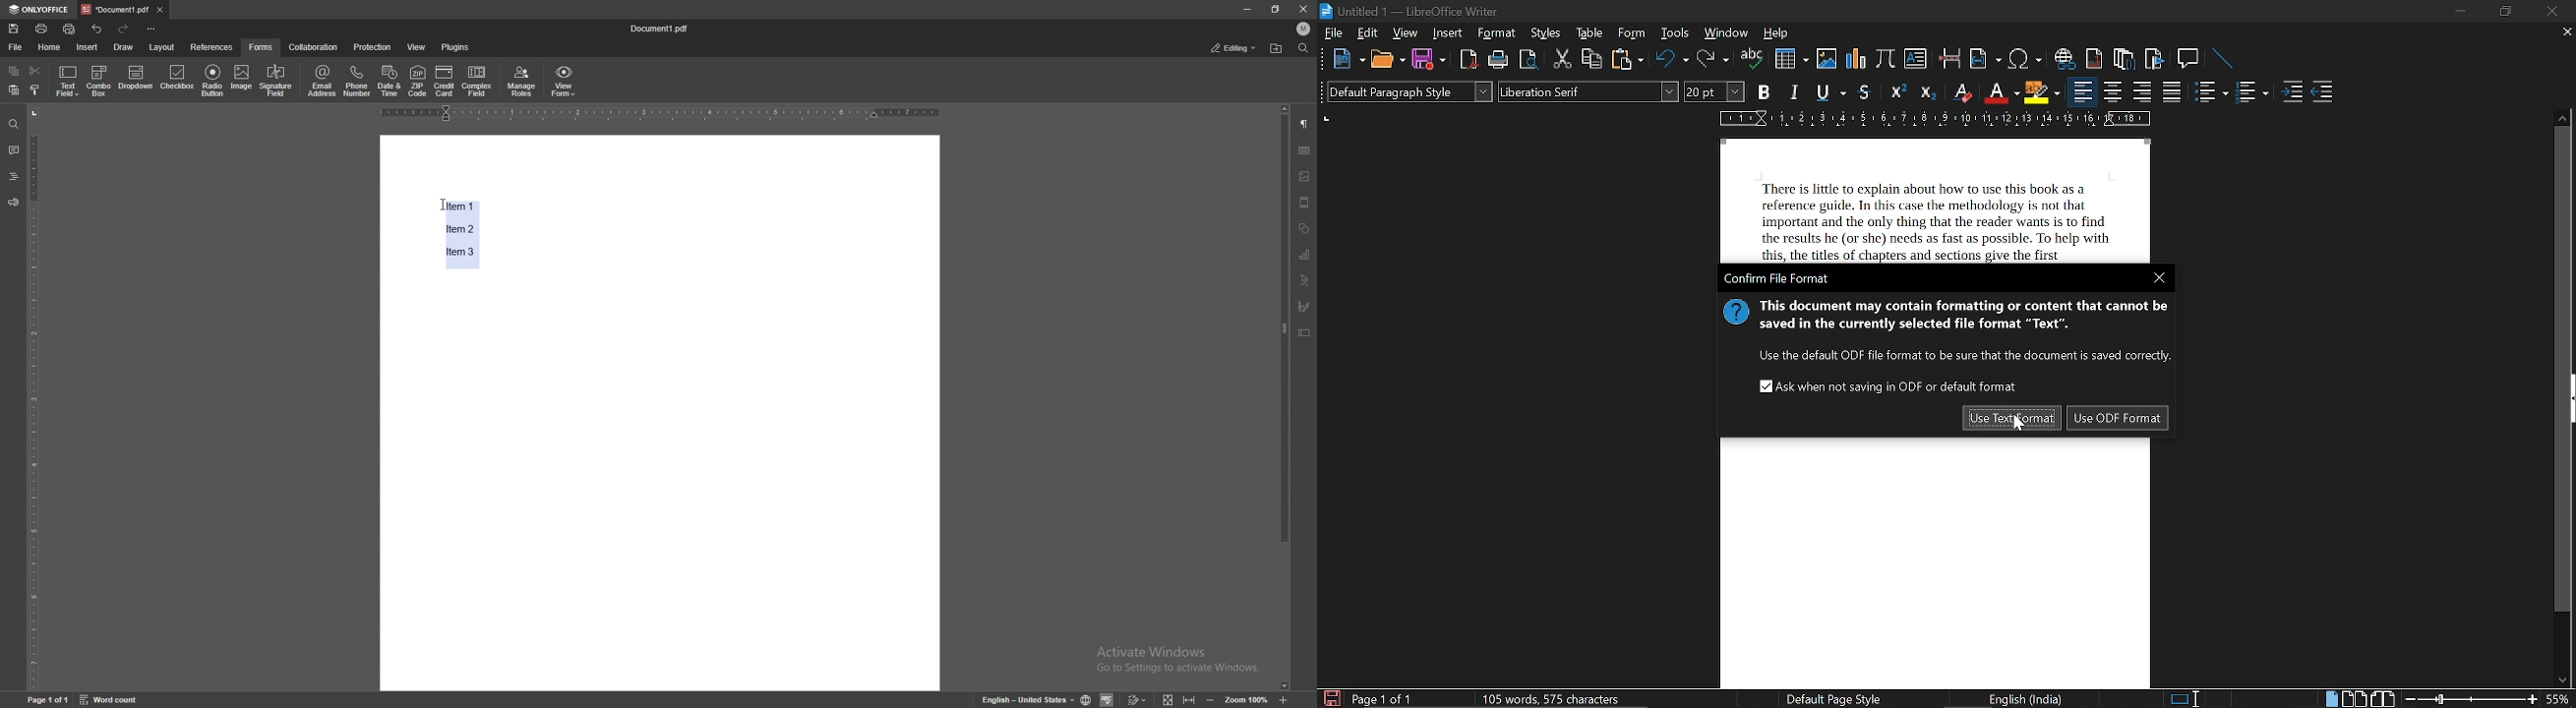 Image resolution: width=2576 pixels, height=728 pixels. What do you see at coordinates (2095, 58) in the screenshot?
I see `insert footnote` at bounding box center [2095, 58].